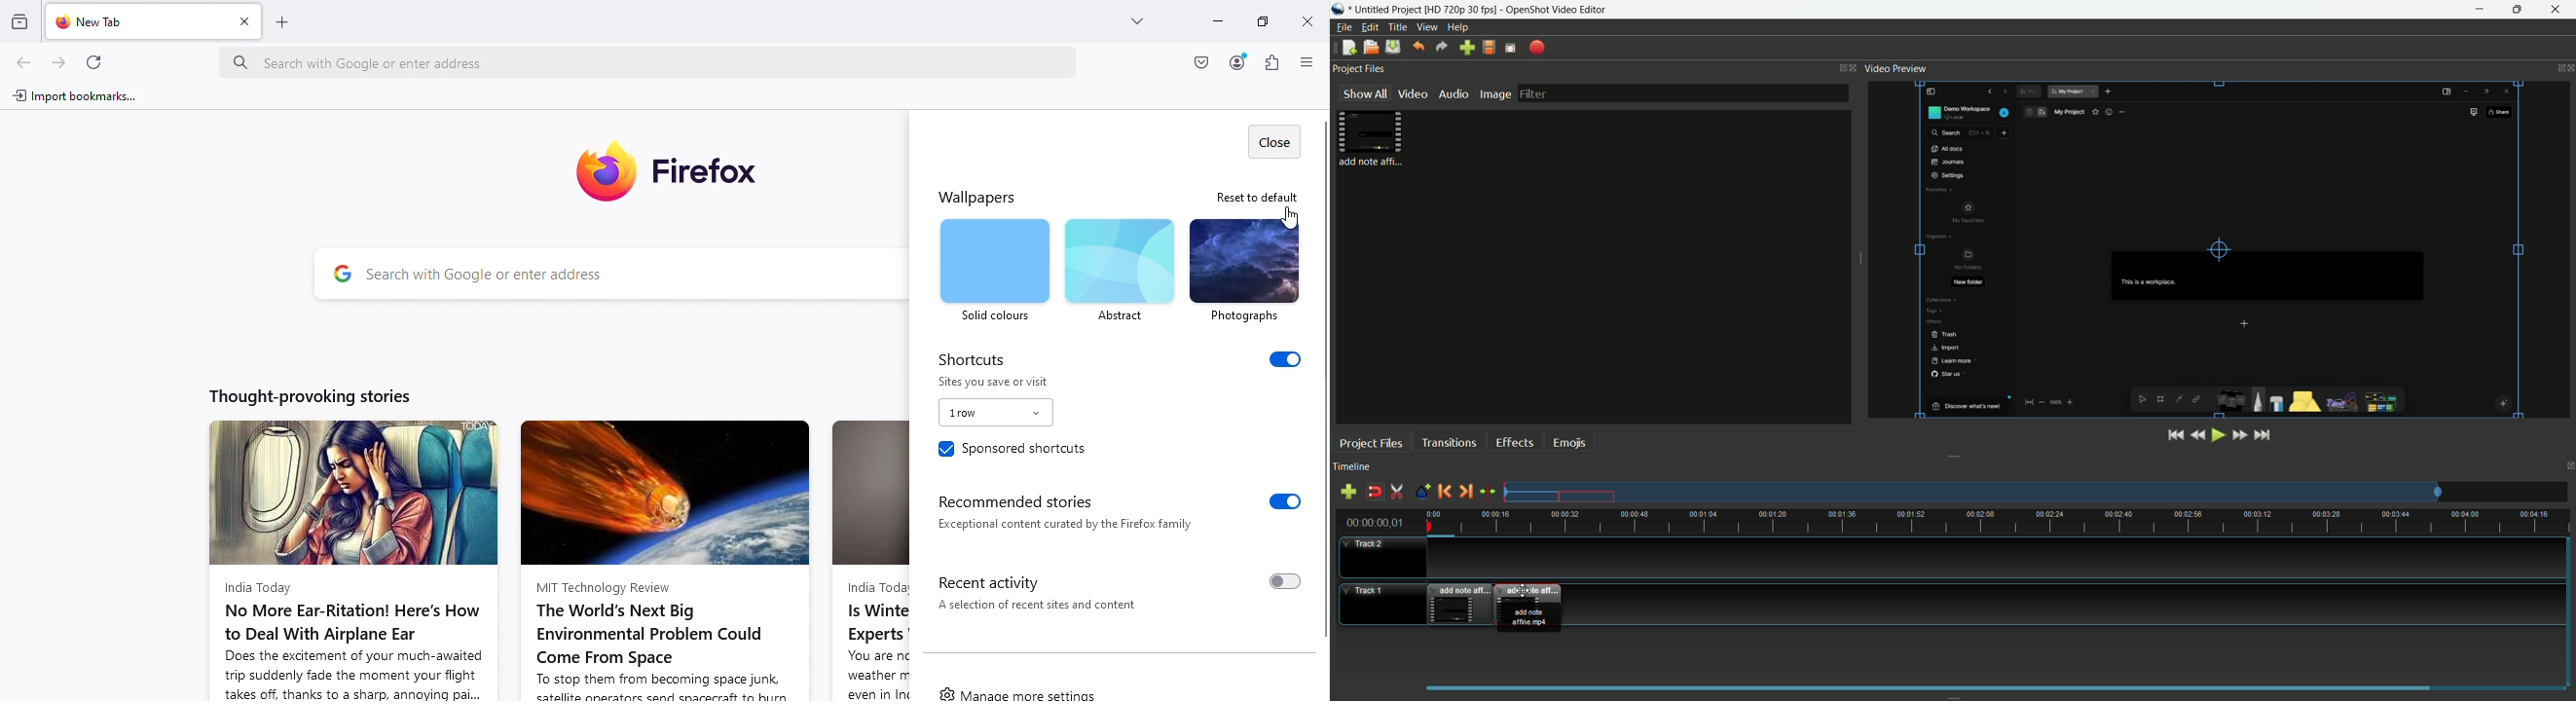  What do you see at coordinates (1254, 196) in the screenshot?
I see `Reset to default` at bounding box center [1254, 196].